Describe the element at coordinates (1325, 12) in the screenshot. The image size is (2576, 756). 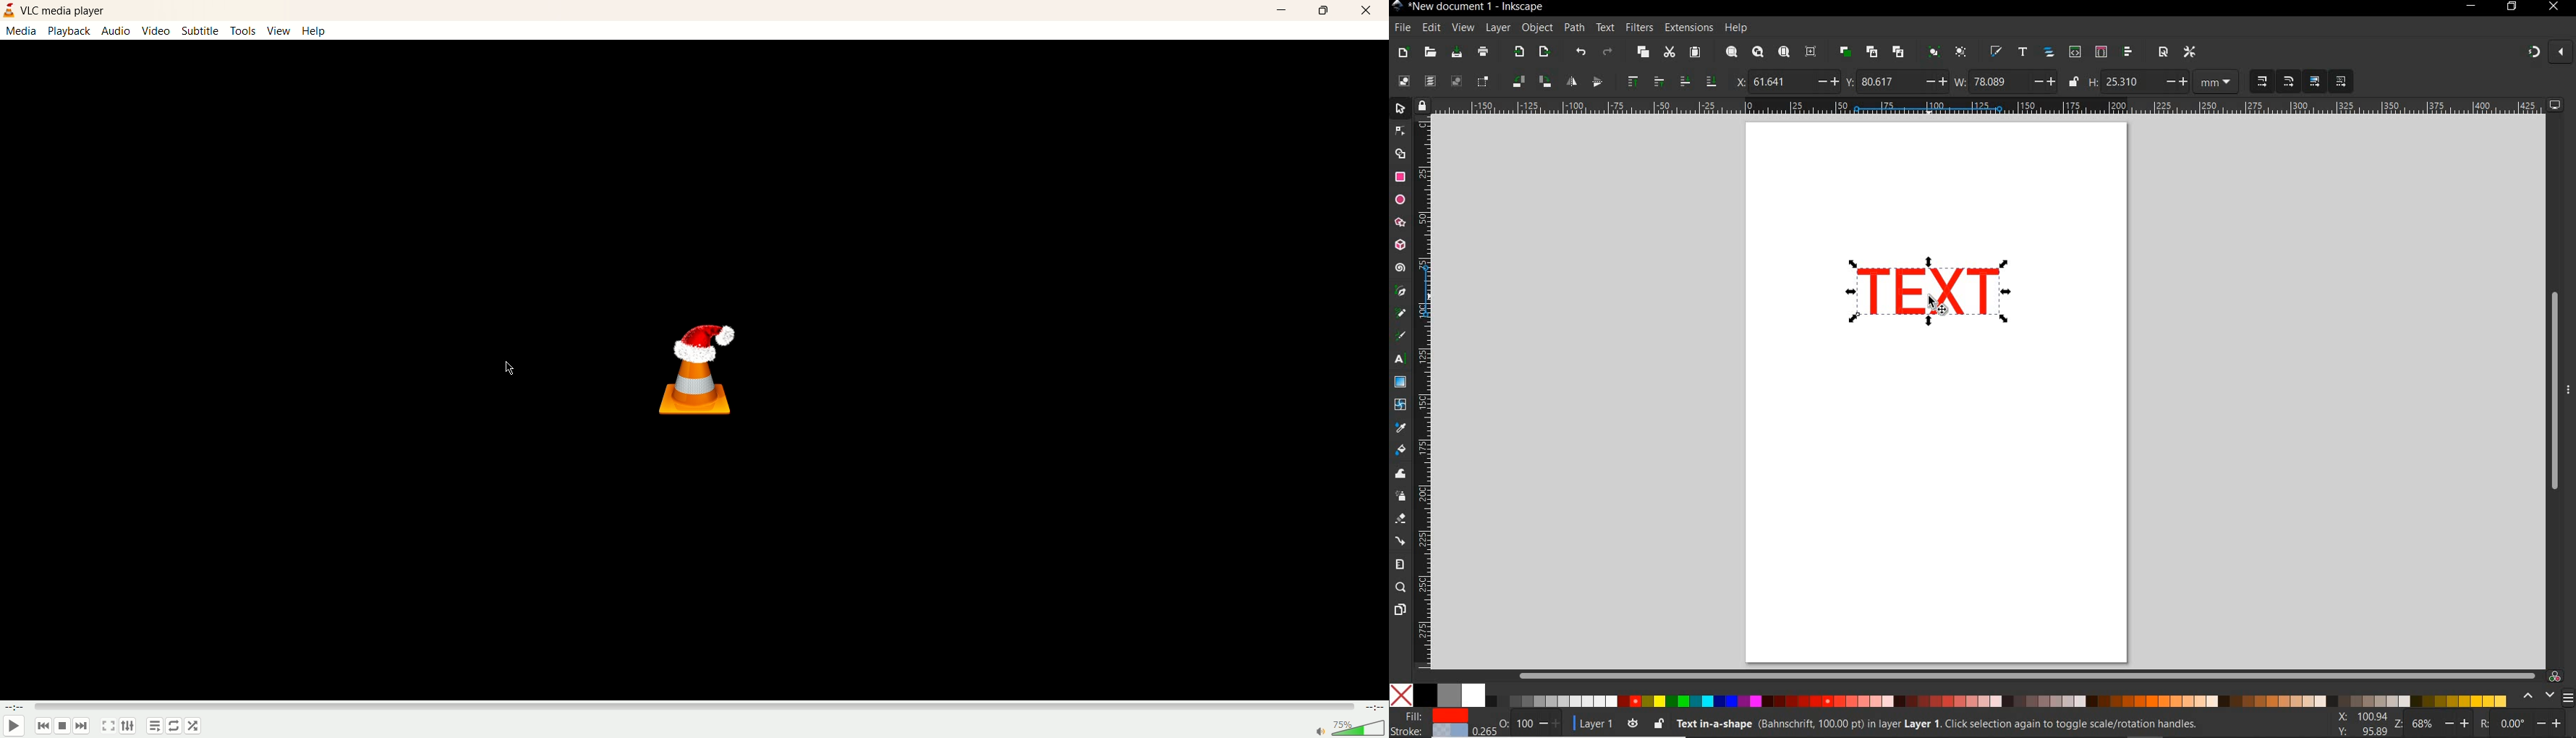
I see `maximize` at that location.